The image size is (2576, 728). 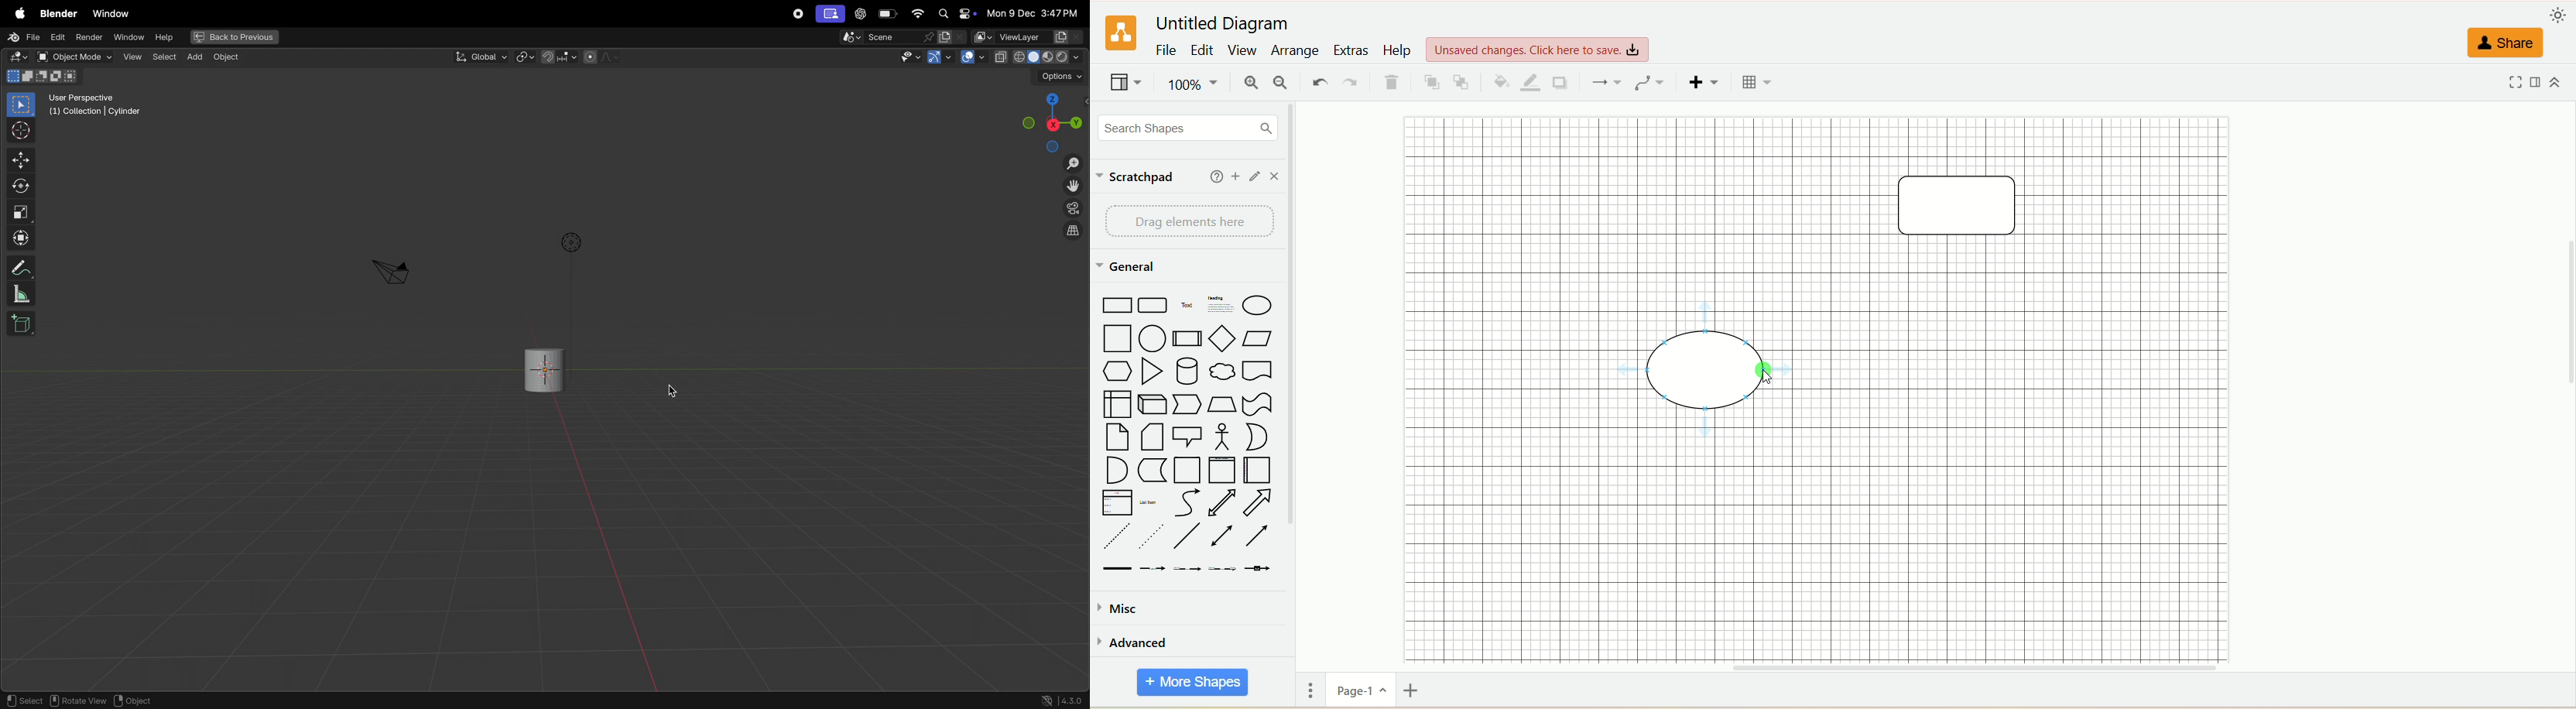 I want to click on help, so click(x=1398, y=50).